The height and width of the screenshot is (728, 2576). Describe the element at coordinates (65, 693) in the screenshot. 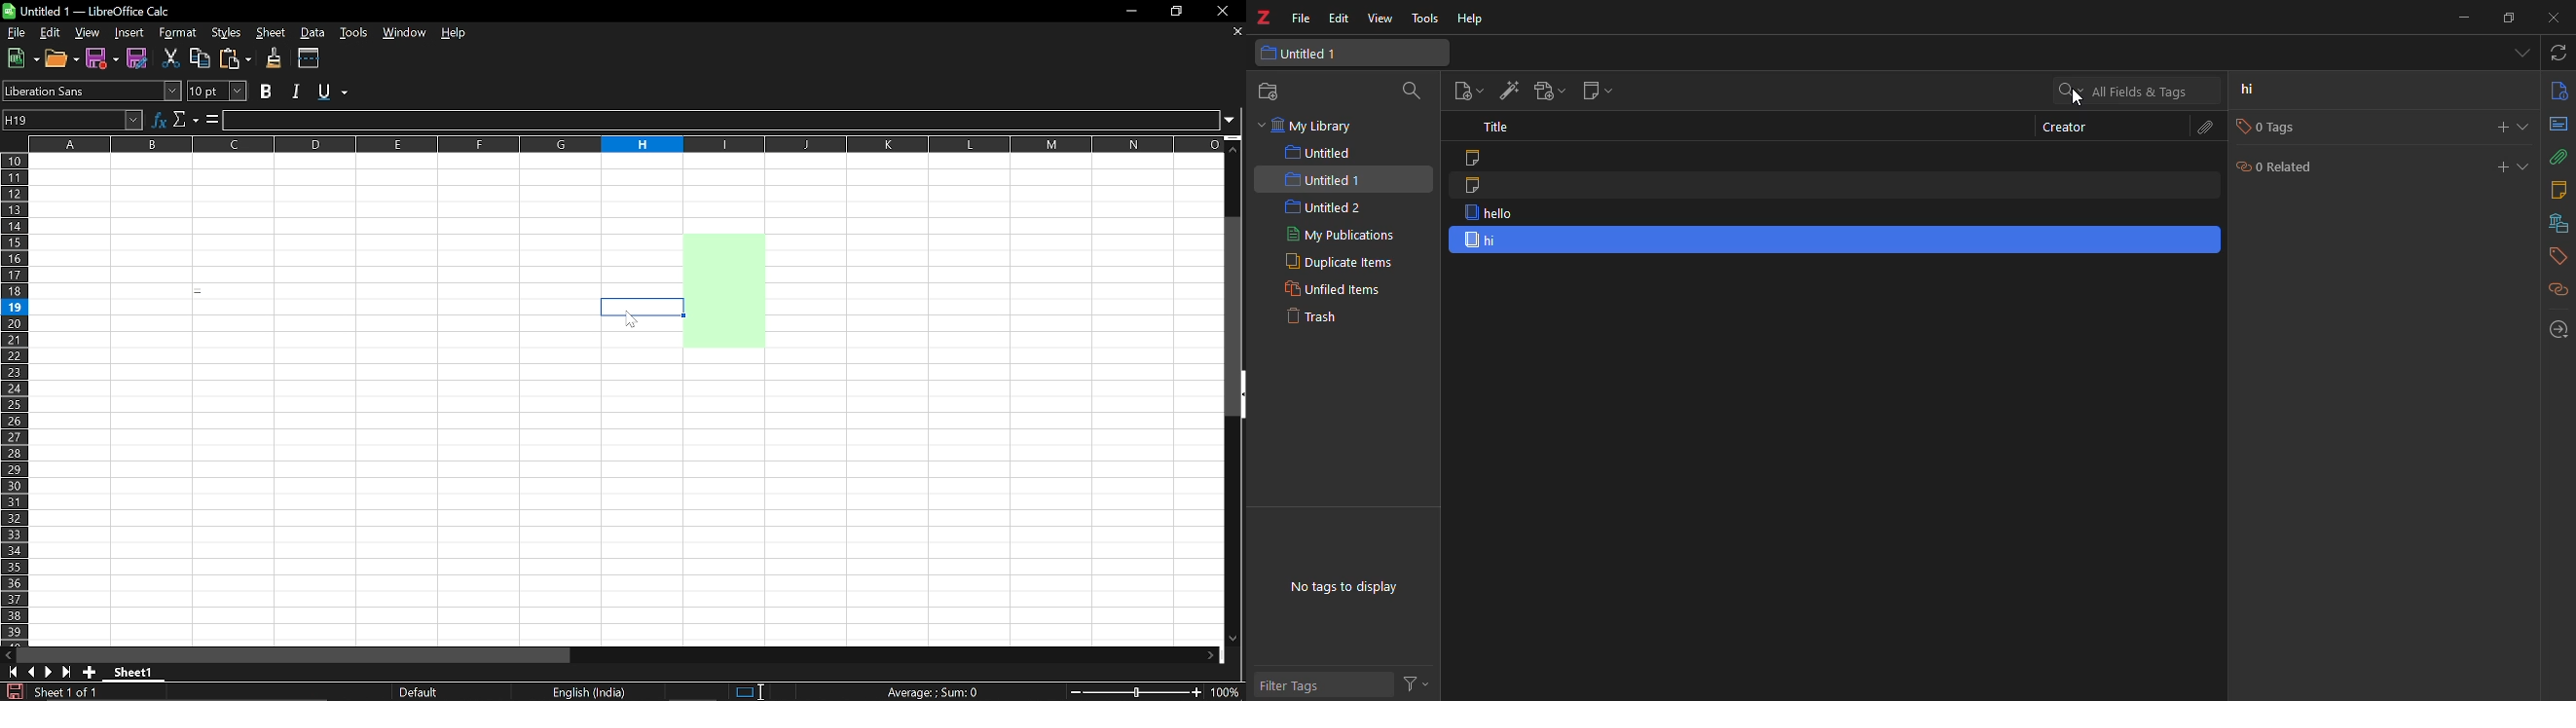

I see `Current sheet` at that location.